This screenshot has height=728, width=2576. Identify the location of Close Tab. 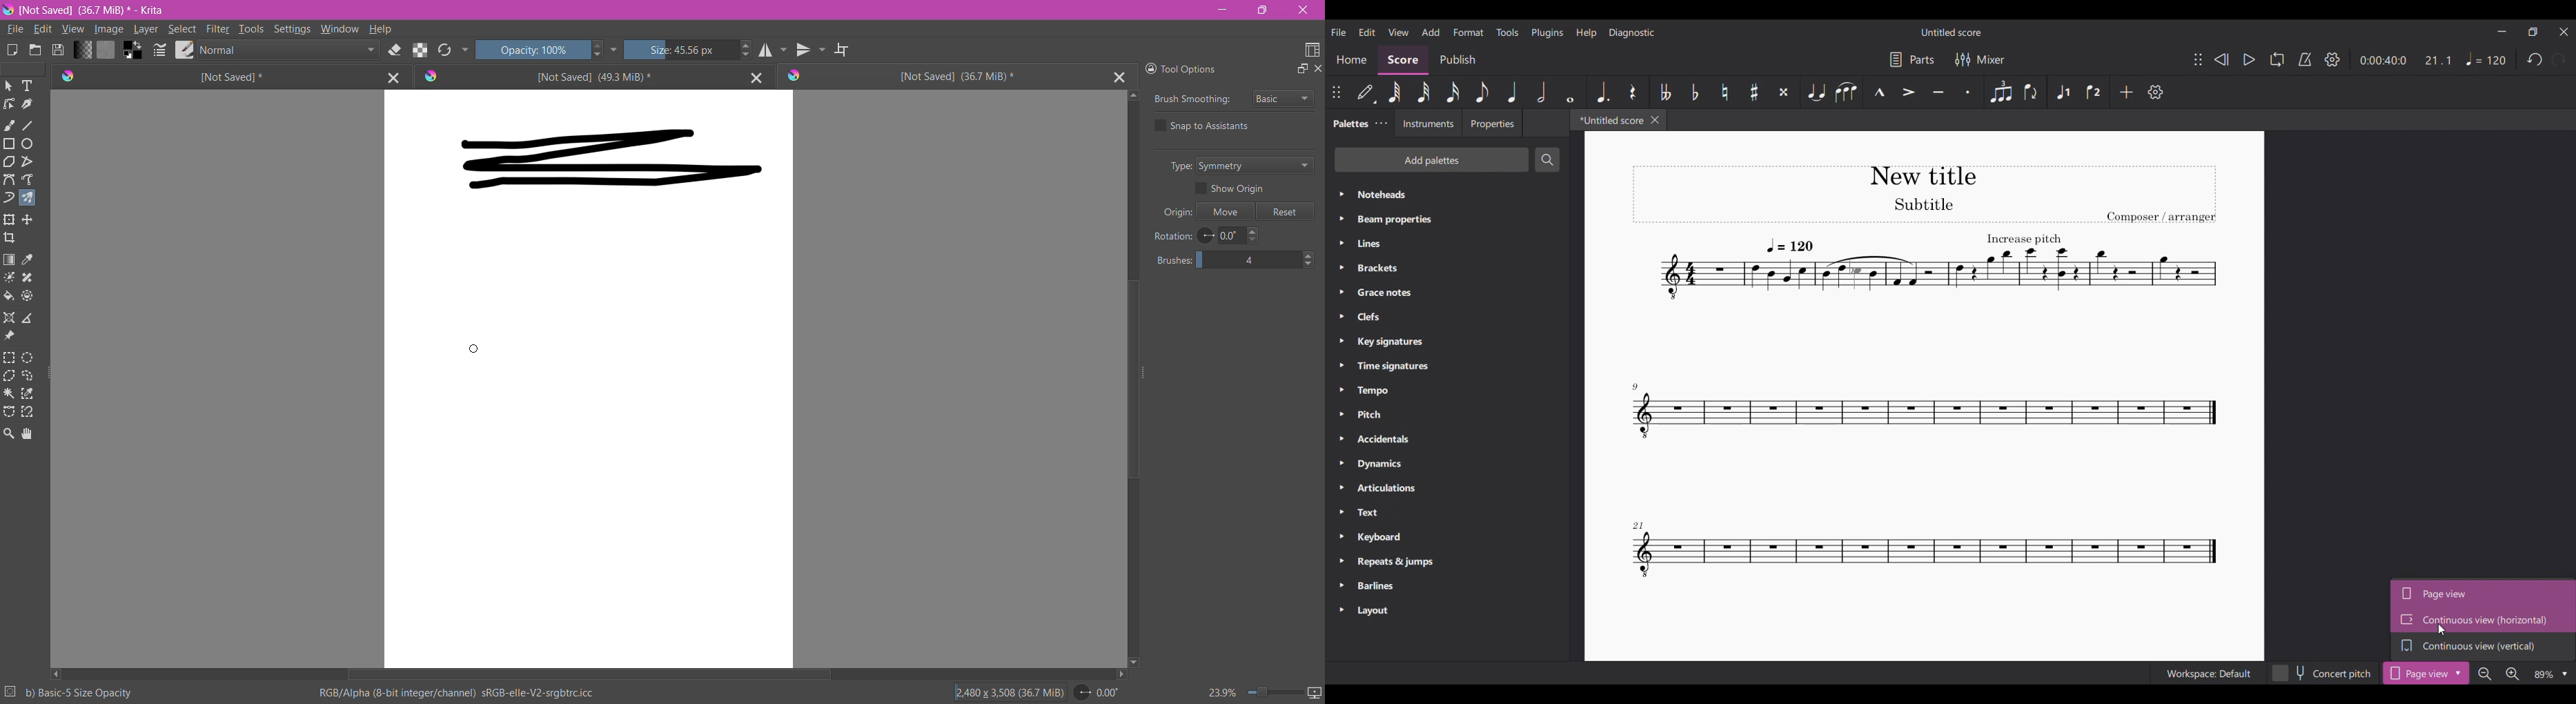
(753, 77).